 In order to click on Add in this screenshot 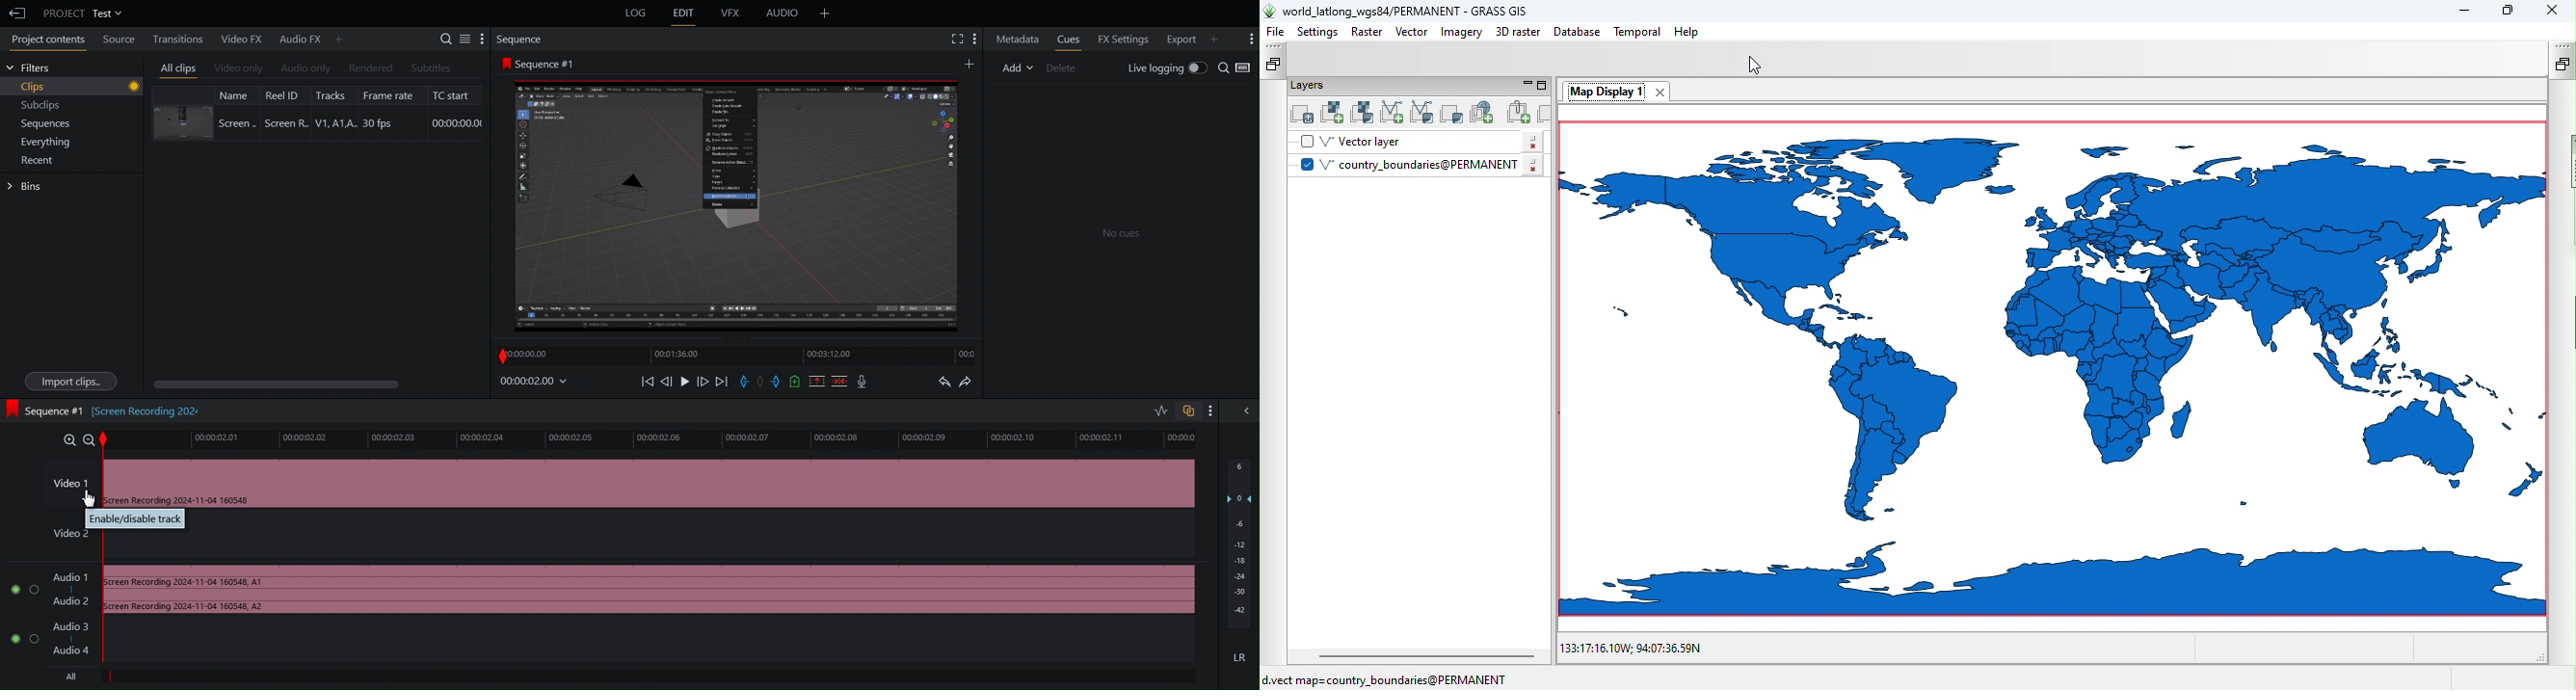, I will do `click(1014, 67)`.